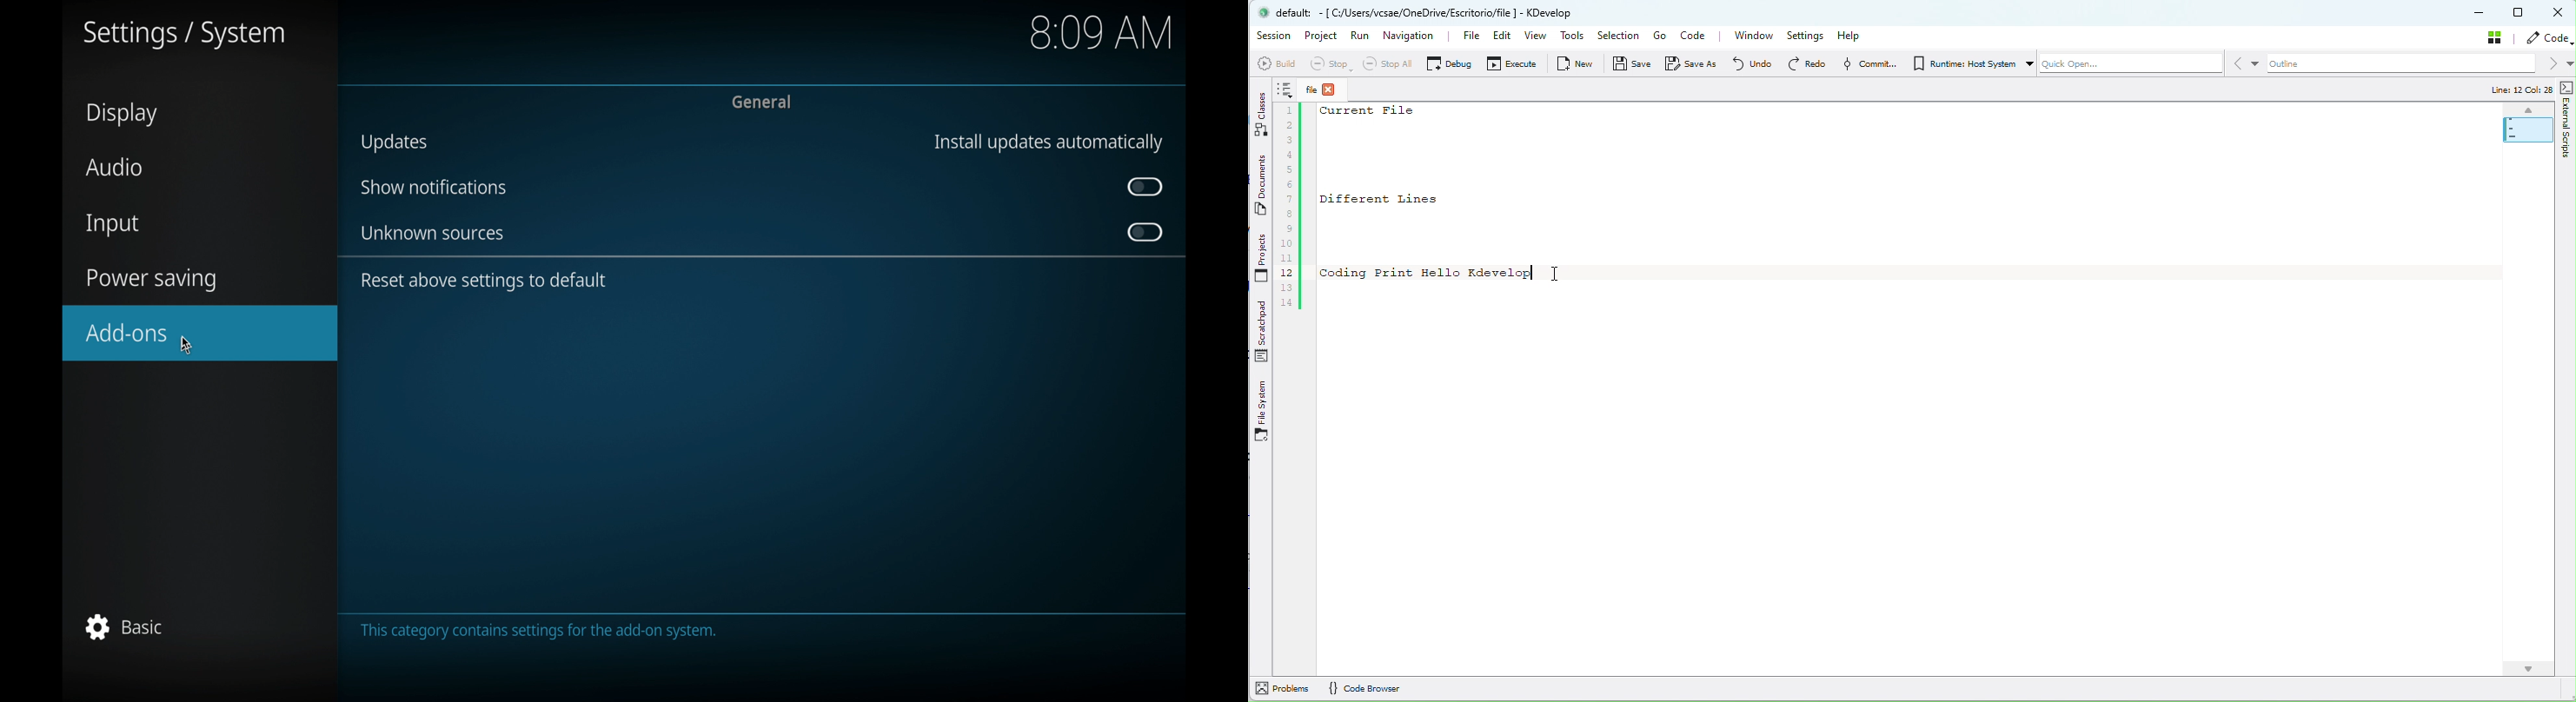 This screenshot has width=2576, height=728. I want to click on code, so click(2550, 38).